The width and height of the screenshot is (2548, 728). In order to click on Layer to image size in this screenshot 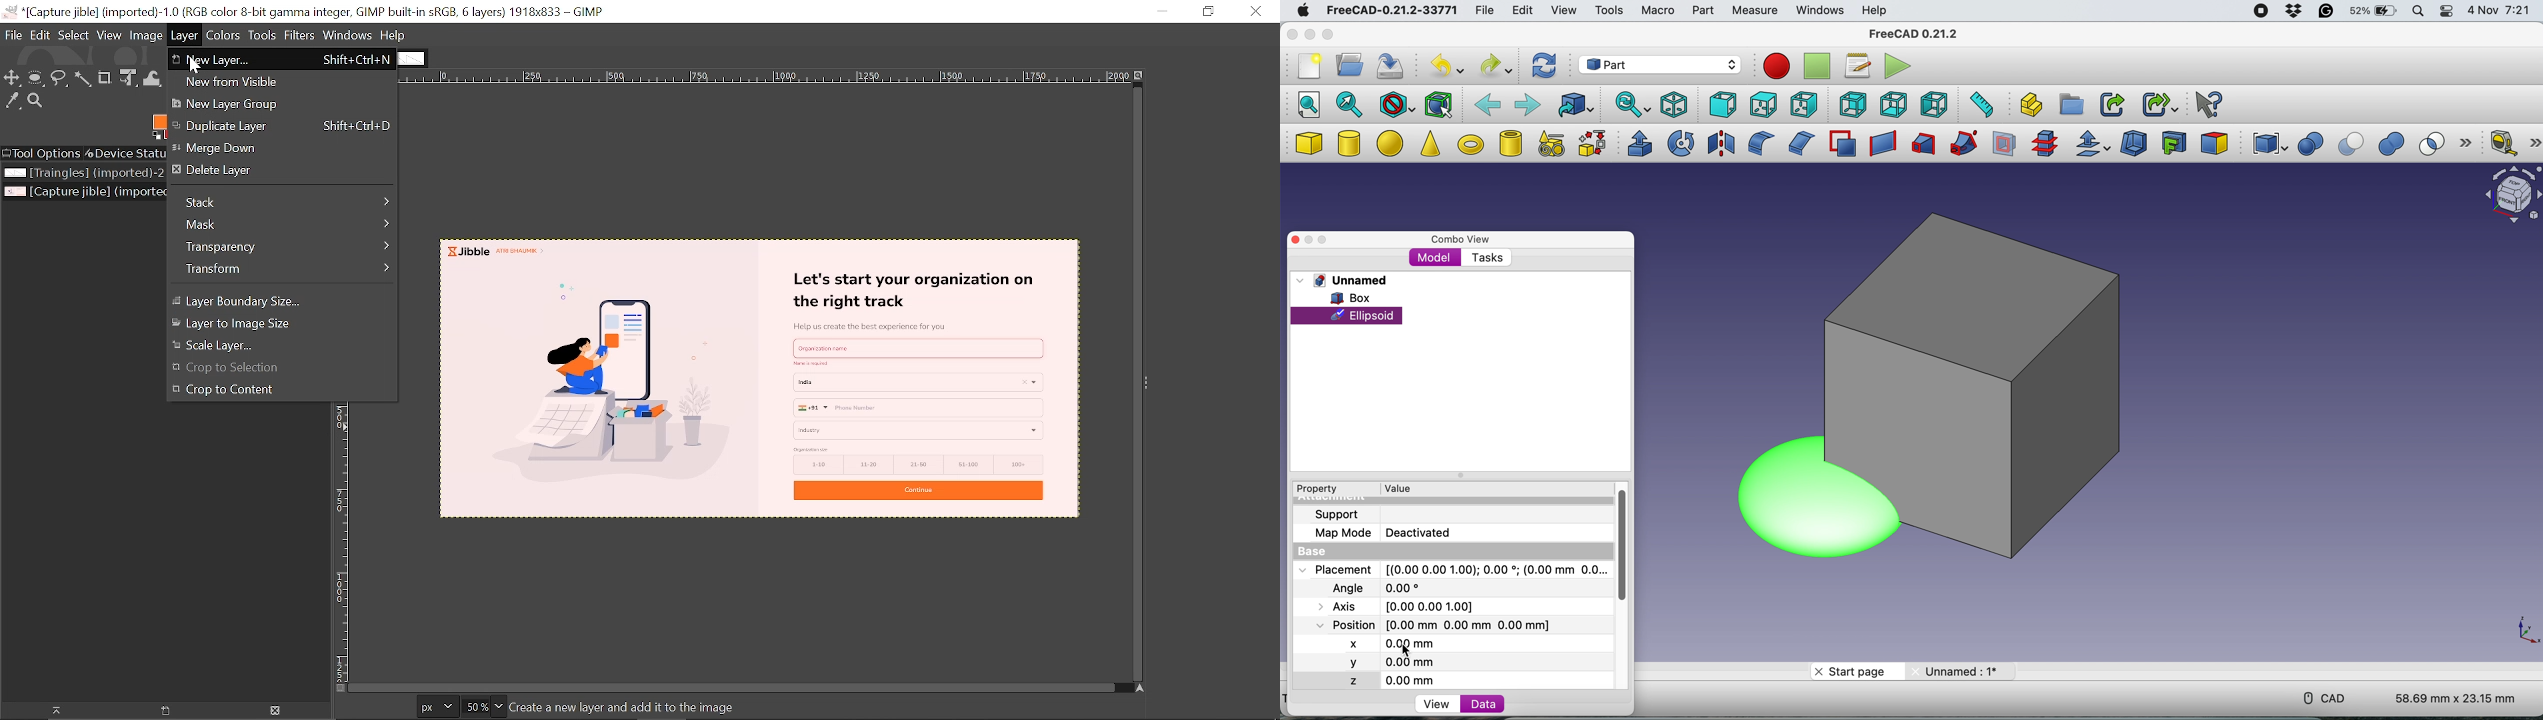, I will do `click(268, 322)`.